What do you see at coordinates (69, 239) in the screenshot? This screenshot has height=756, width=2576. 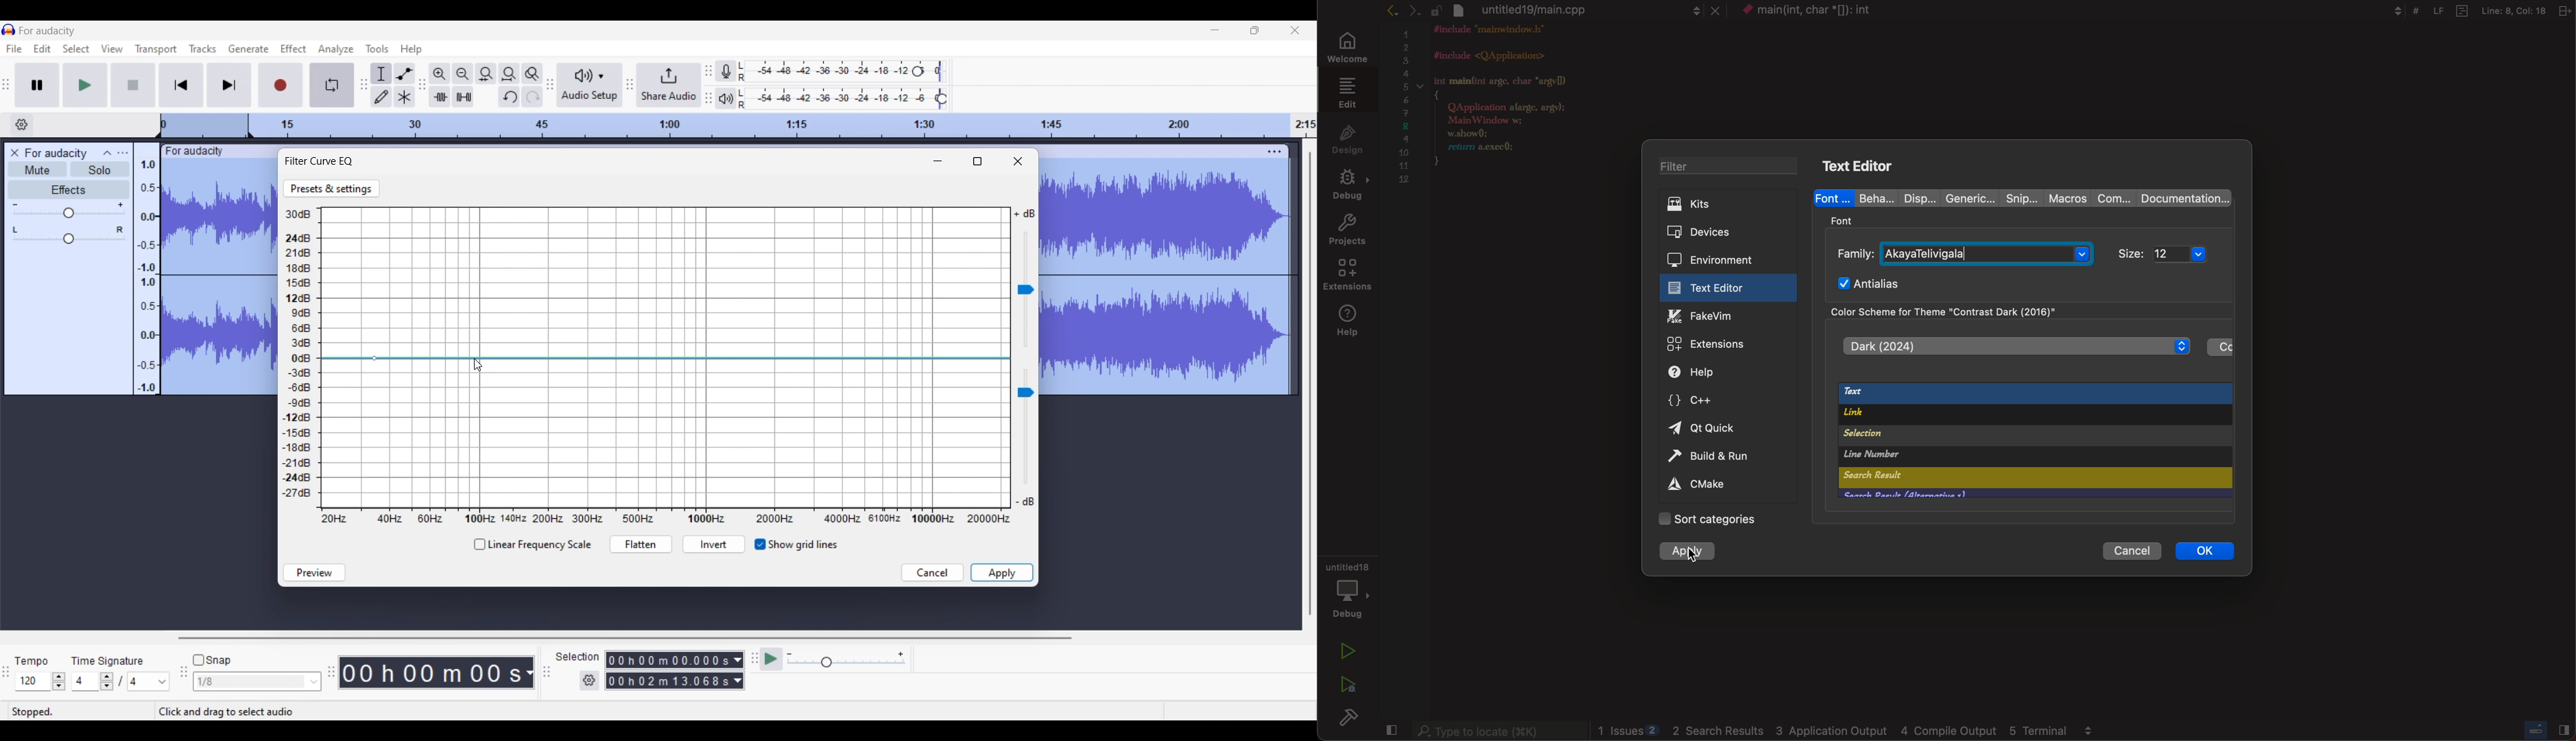 I see `Change pan` at bounding box center [69, 239].